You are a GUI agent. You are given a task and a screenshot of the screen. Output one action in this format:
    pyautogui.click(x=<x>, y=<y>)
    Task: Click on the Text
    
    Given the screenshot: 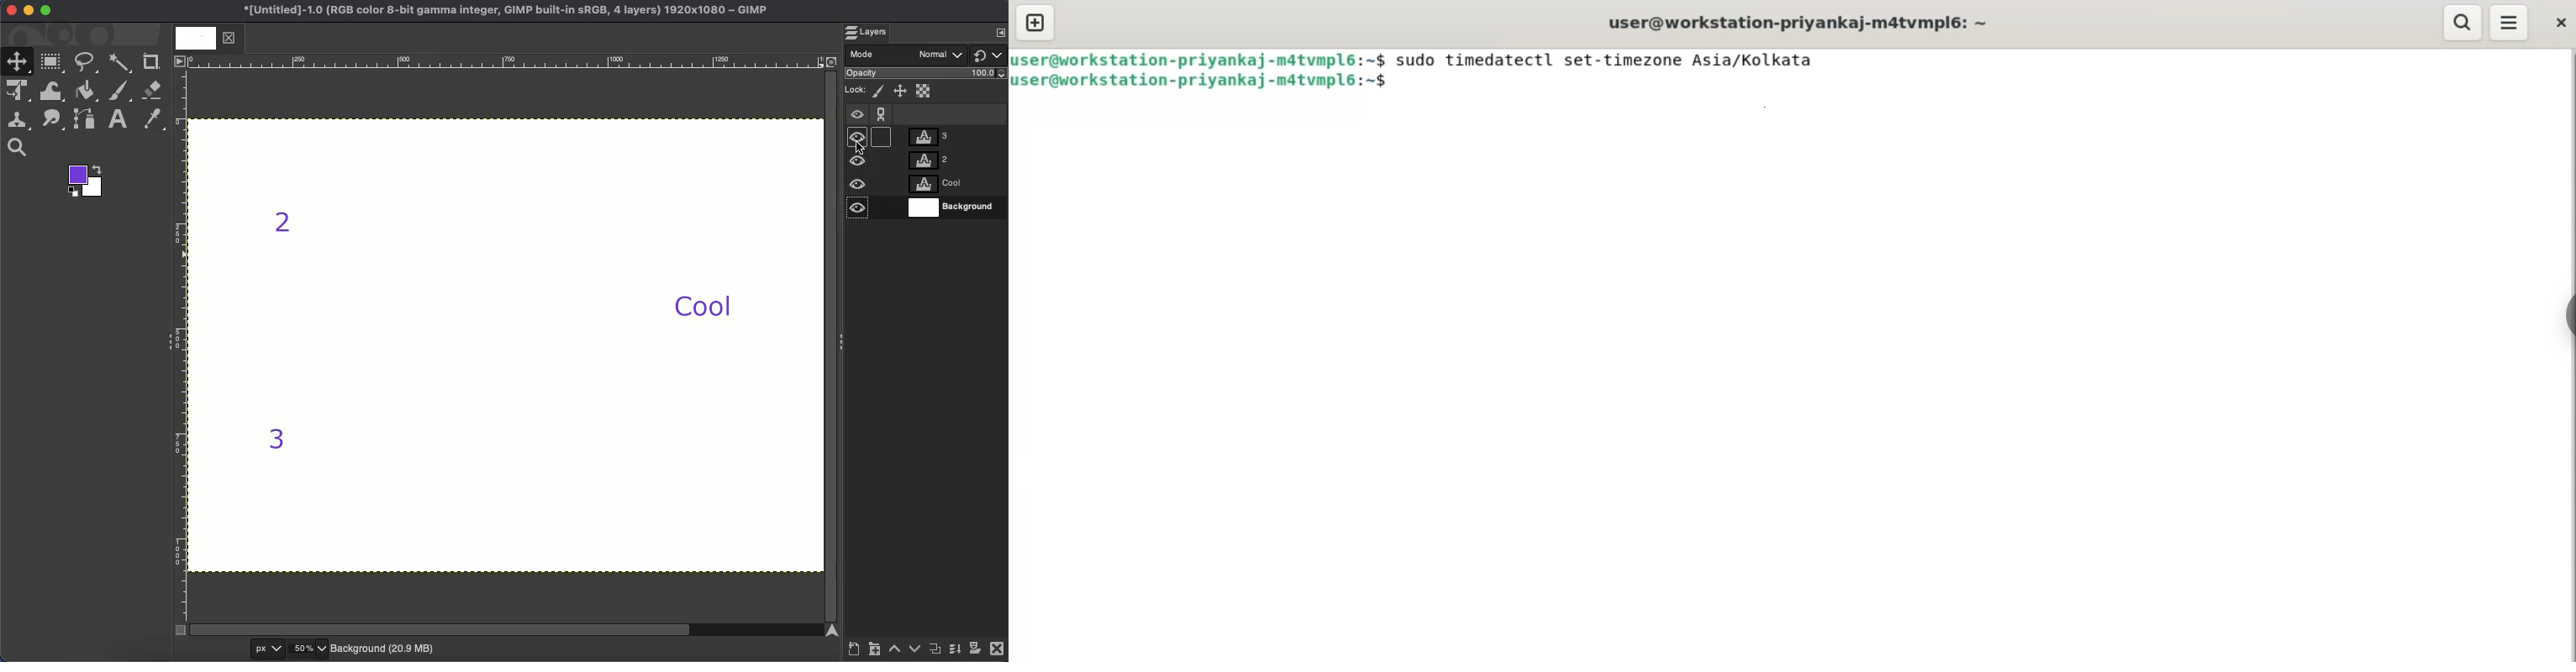 What is the action you would take?
    pyautogui.click(x=119, y=118)
    